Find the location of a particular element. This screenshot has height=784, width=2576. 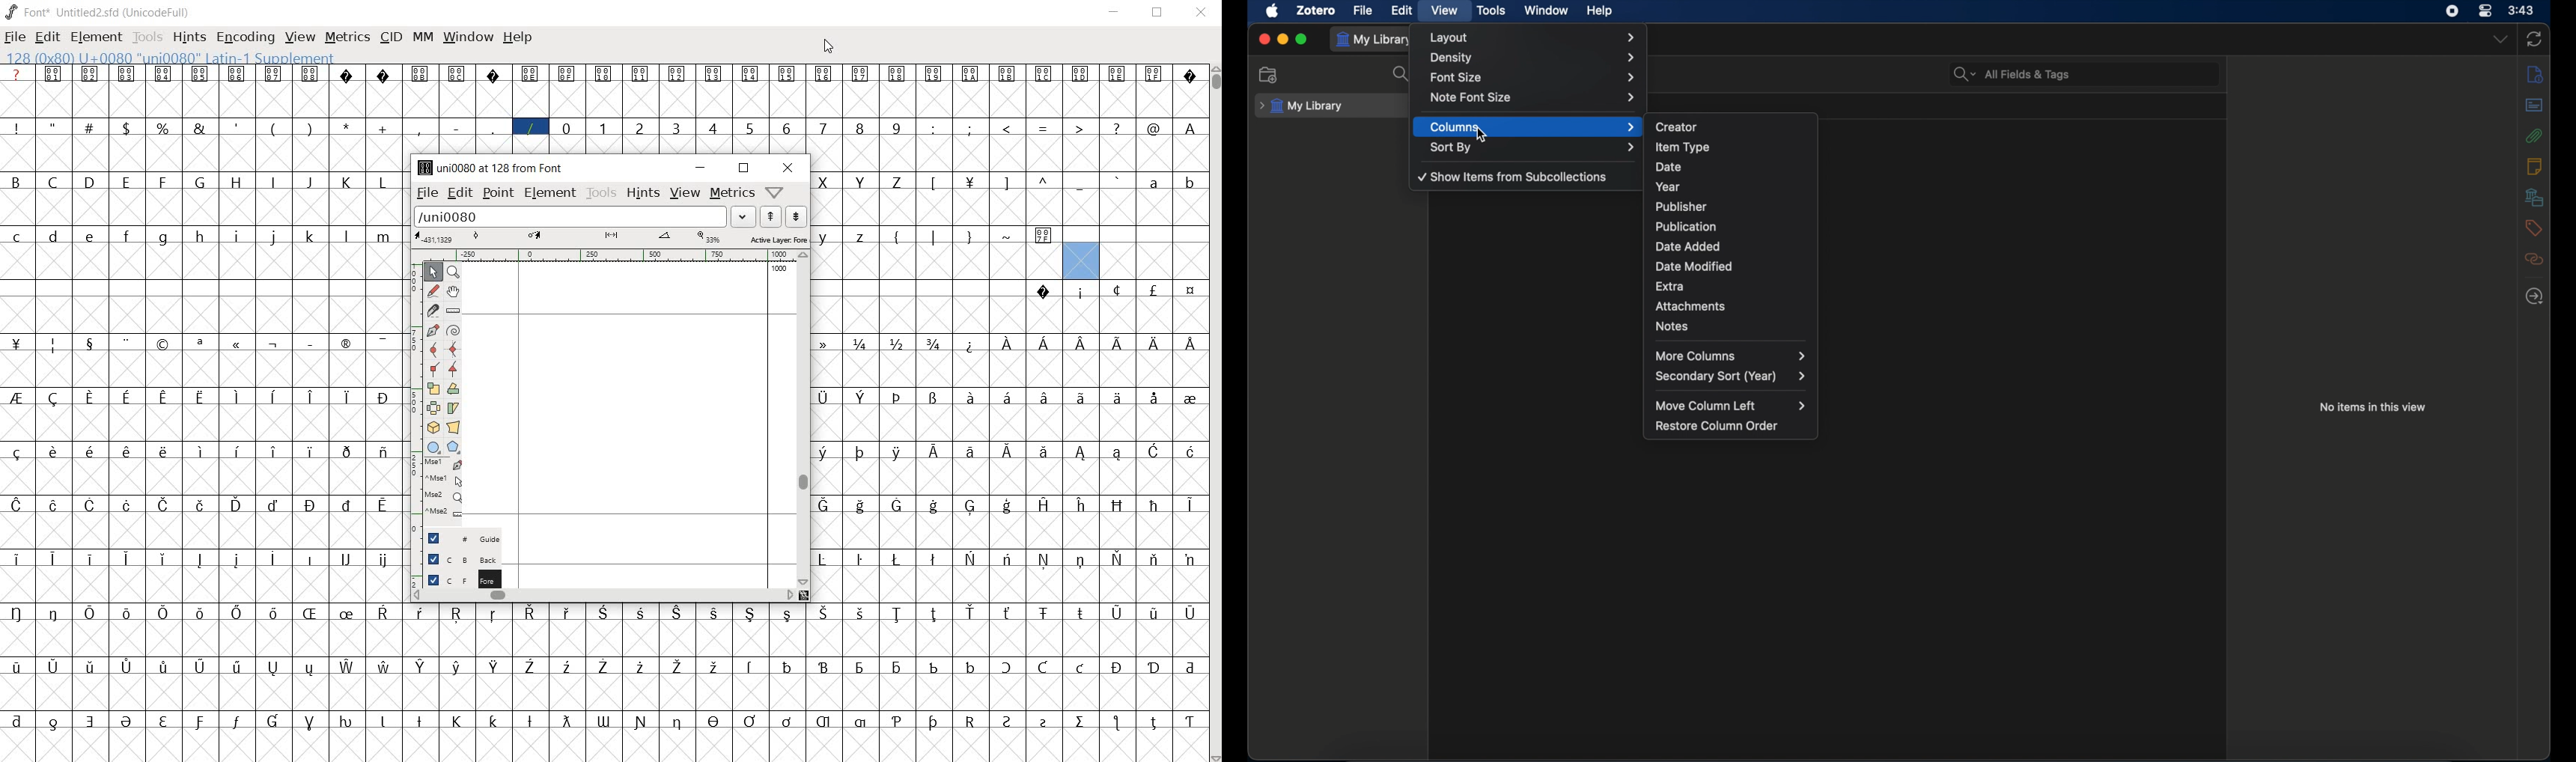

glyph is located at coordinates (1154, 451).